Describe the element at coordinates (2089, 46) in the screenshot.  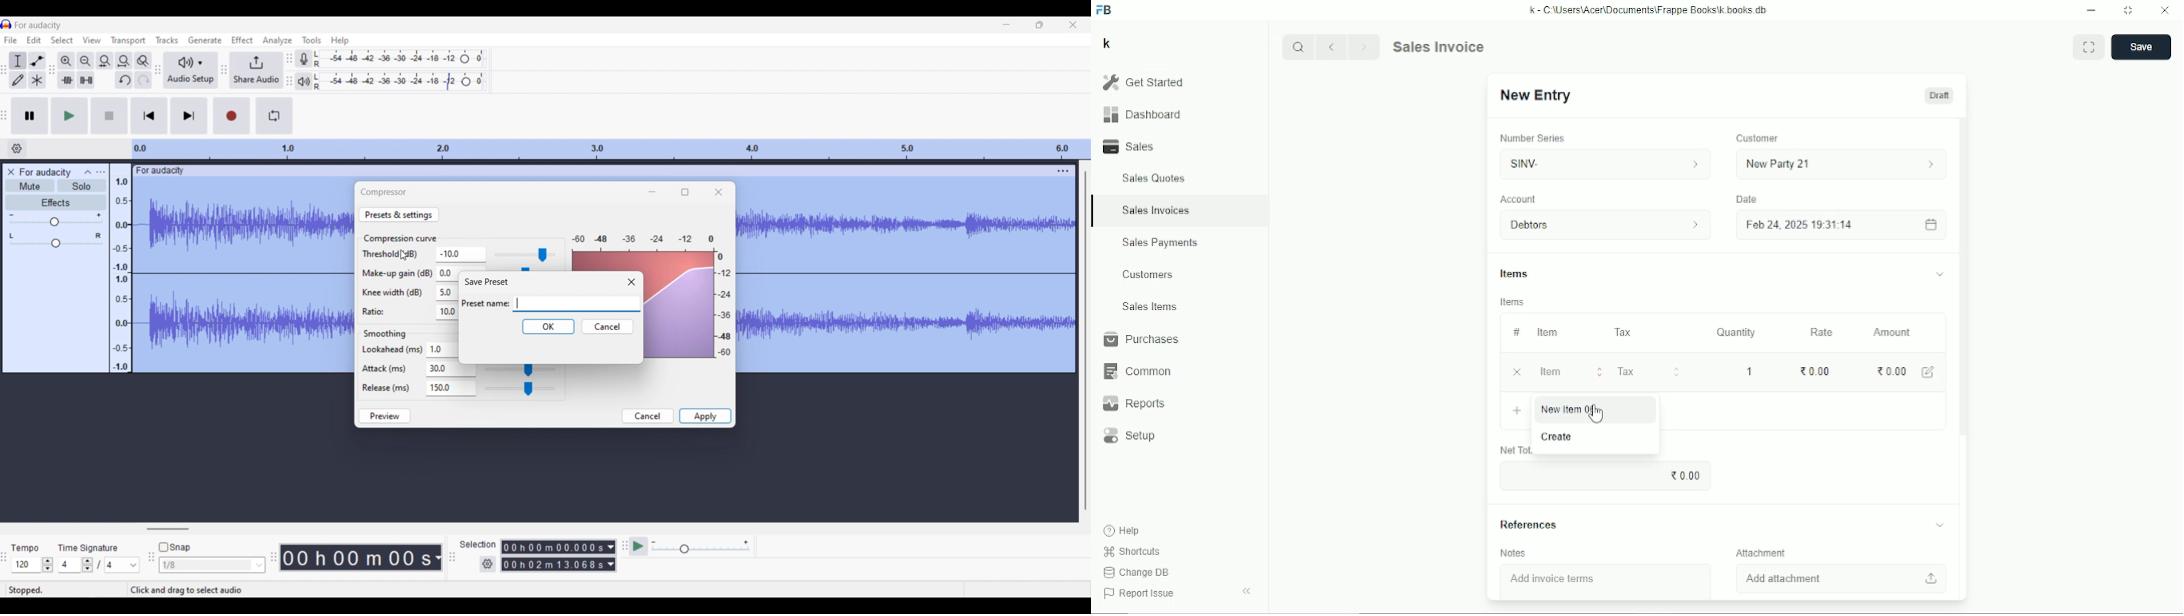
I see `Toggle between form and full width` at that location.